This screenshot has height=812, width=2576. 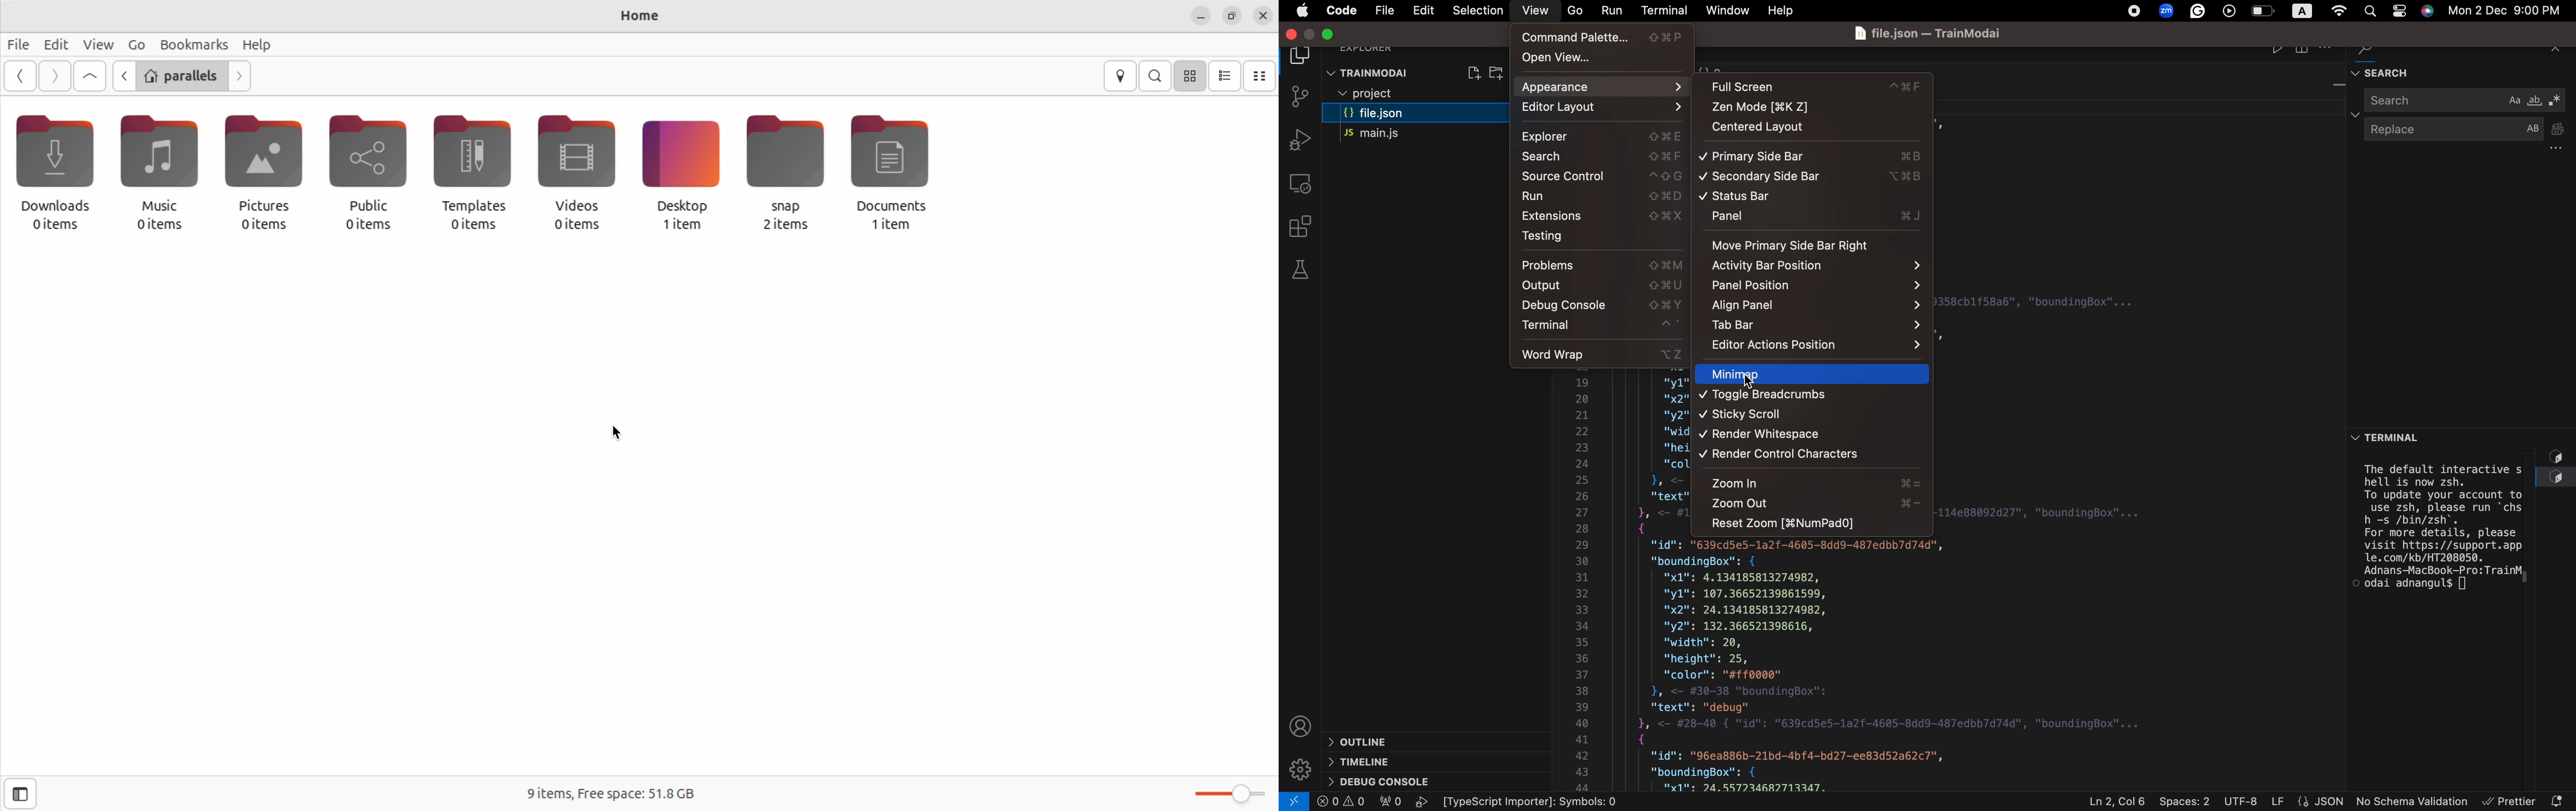 I want to click on parallels, so click(x=181, y=75).